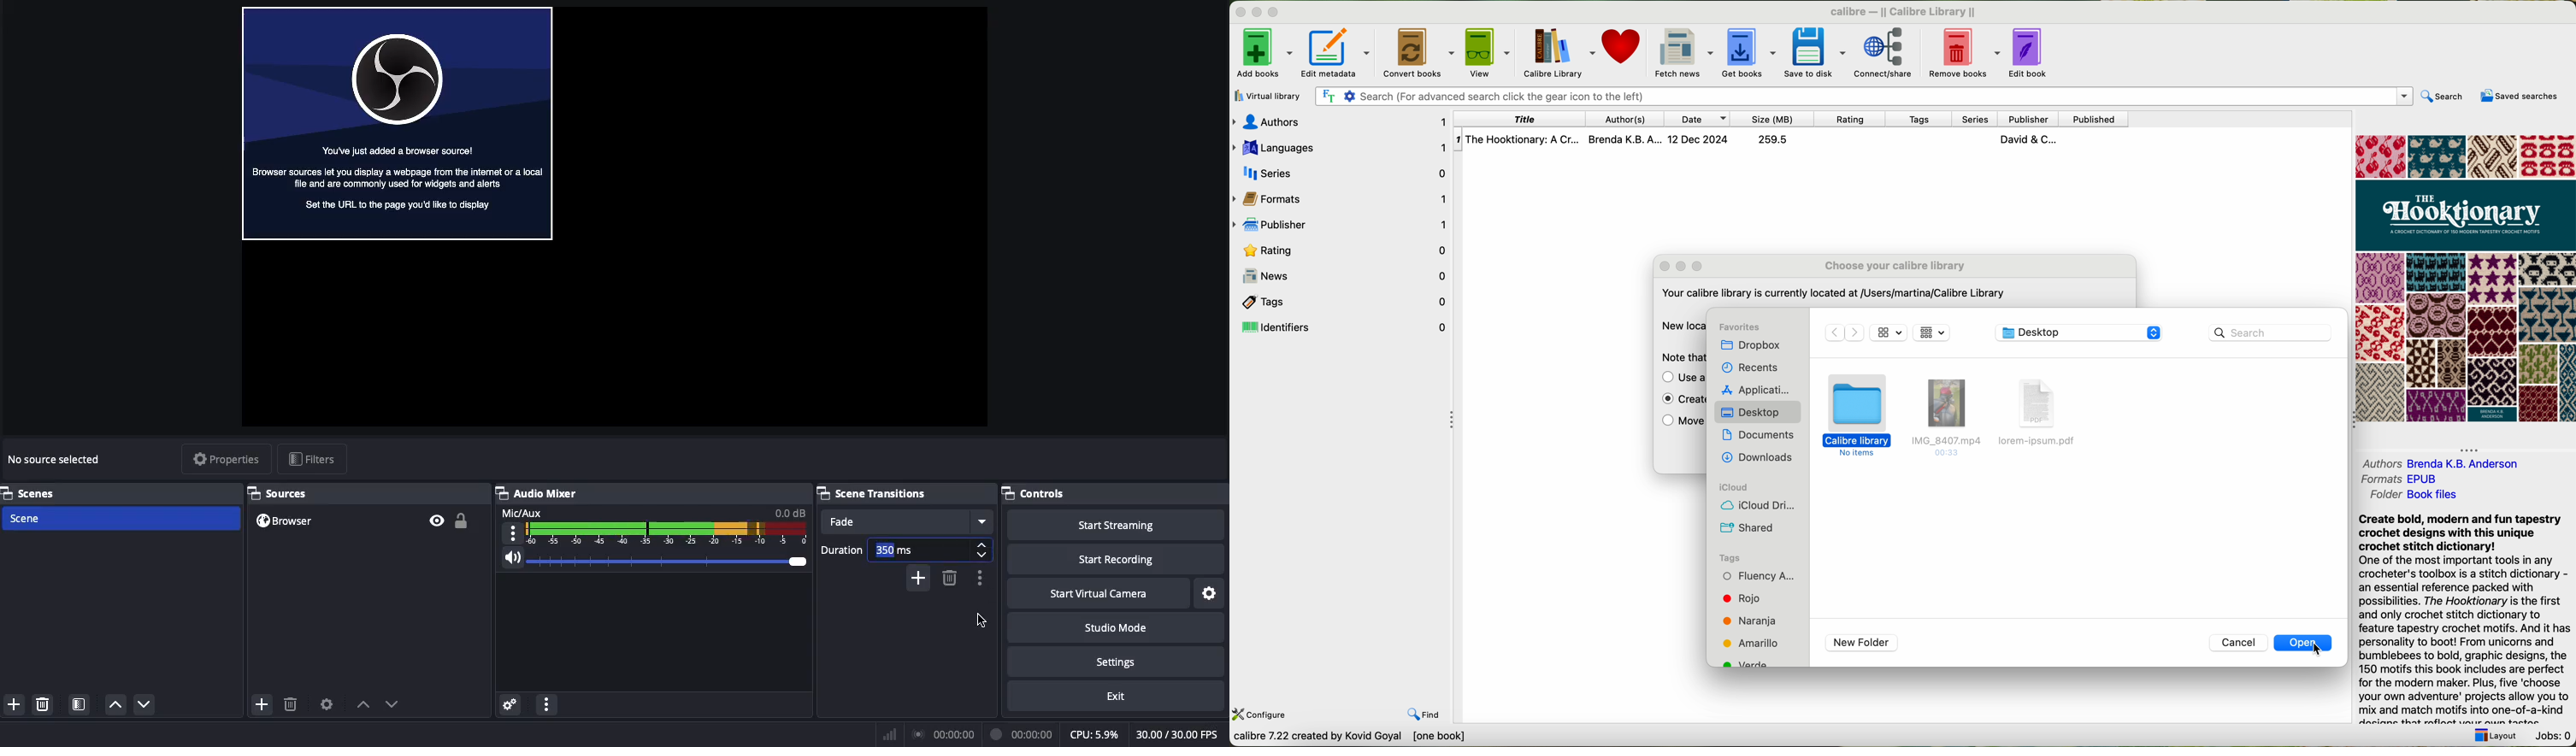 The image size is (2576, 756). Describe the element at coordinates (1685, 53) in the screenshot. I see `fetch news` at that location.